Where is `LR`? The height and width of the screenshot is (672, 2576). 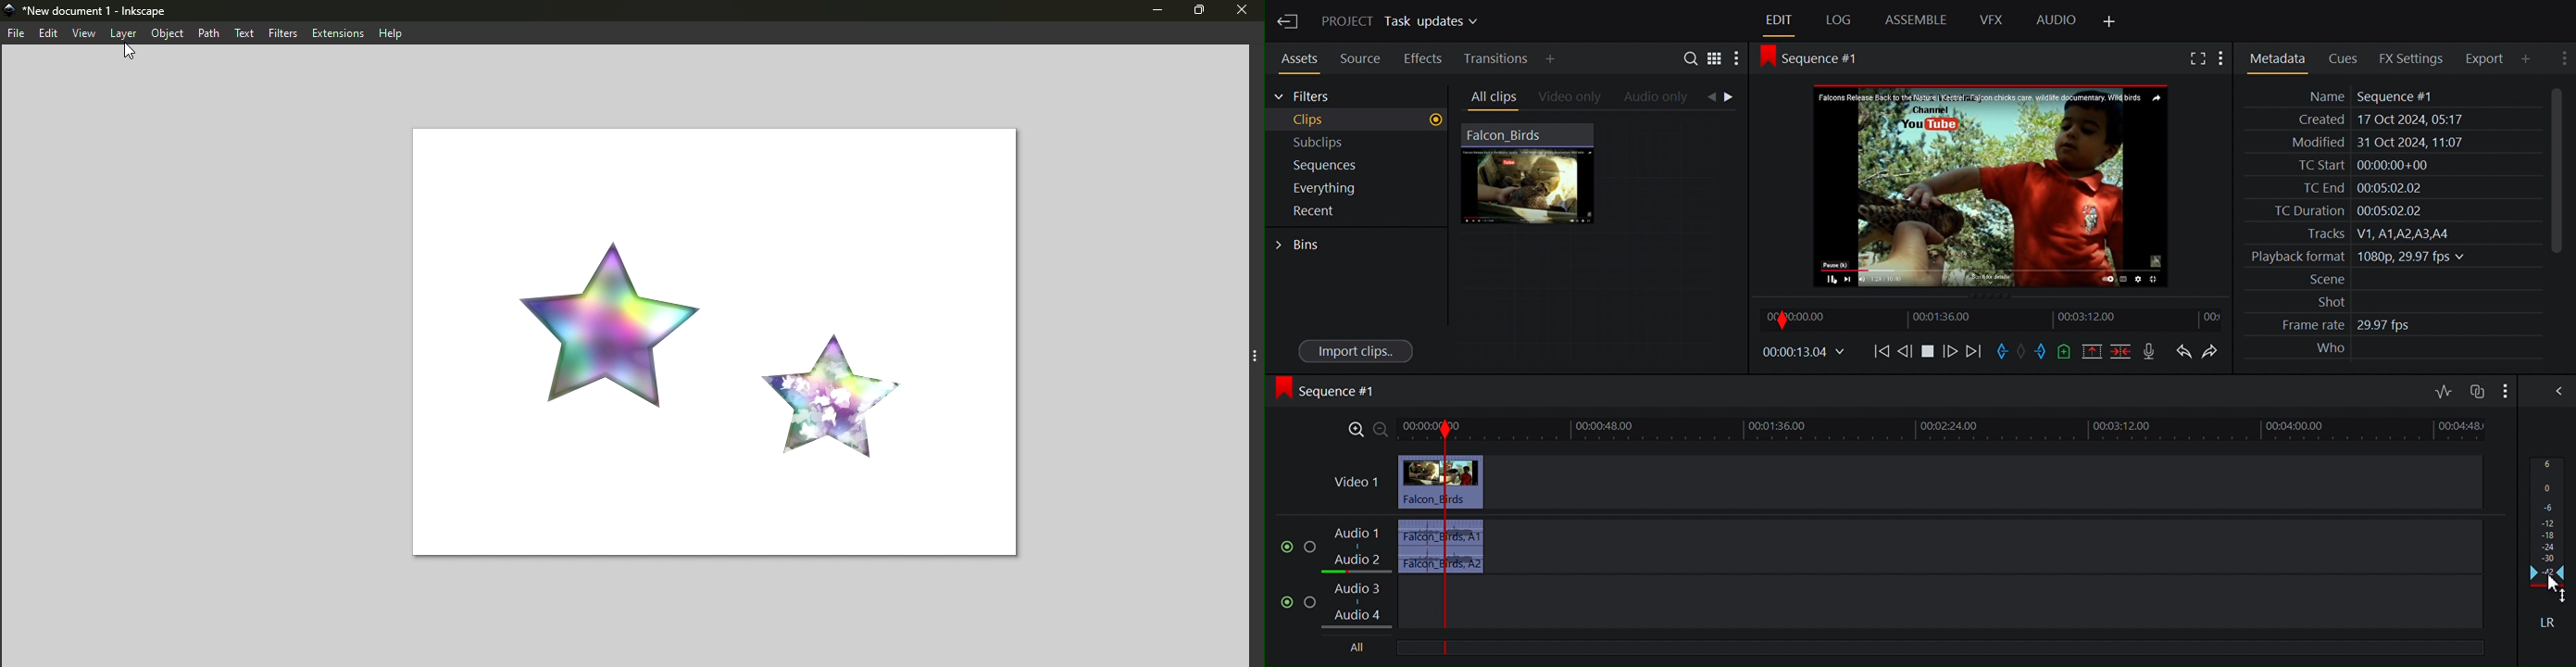
LR is located at coordinates (2545, 619).